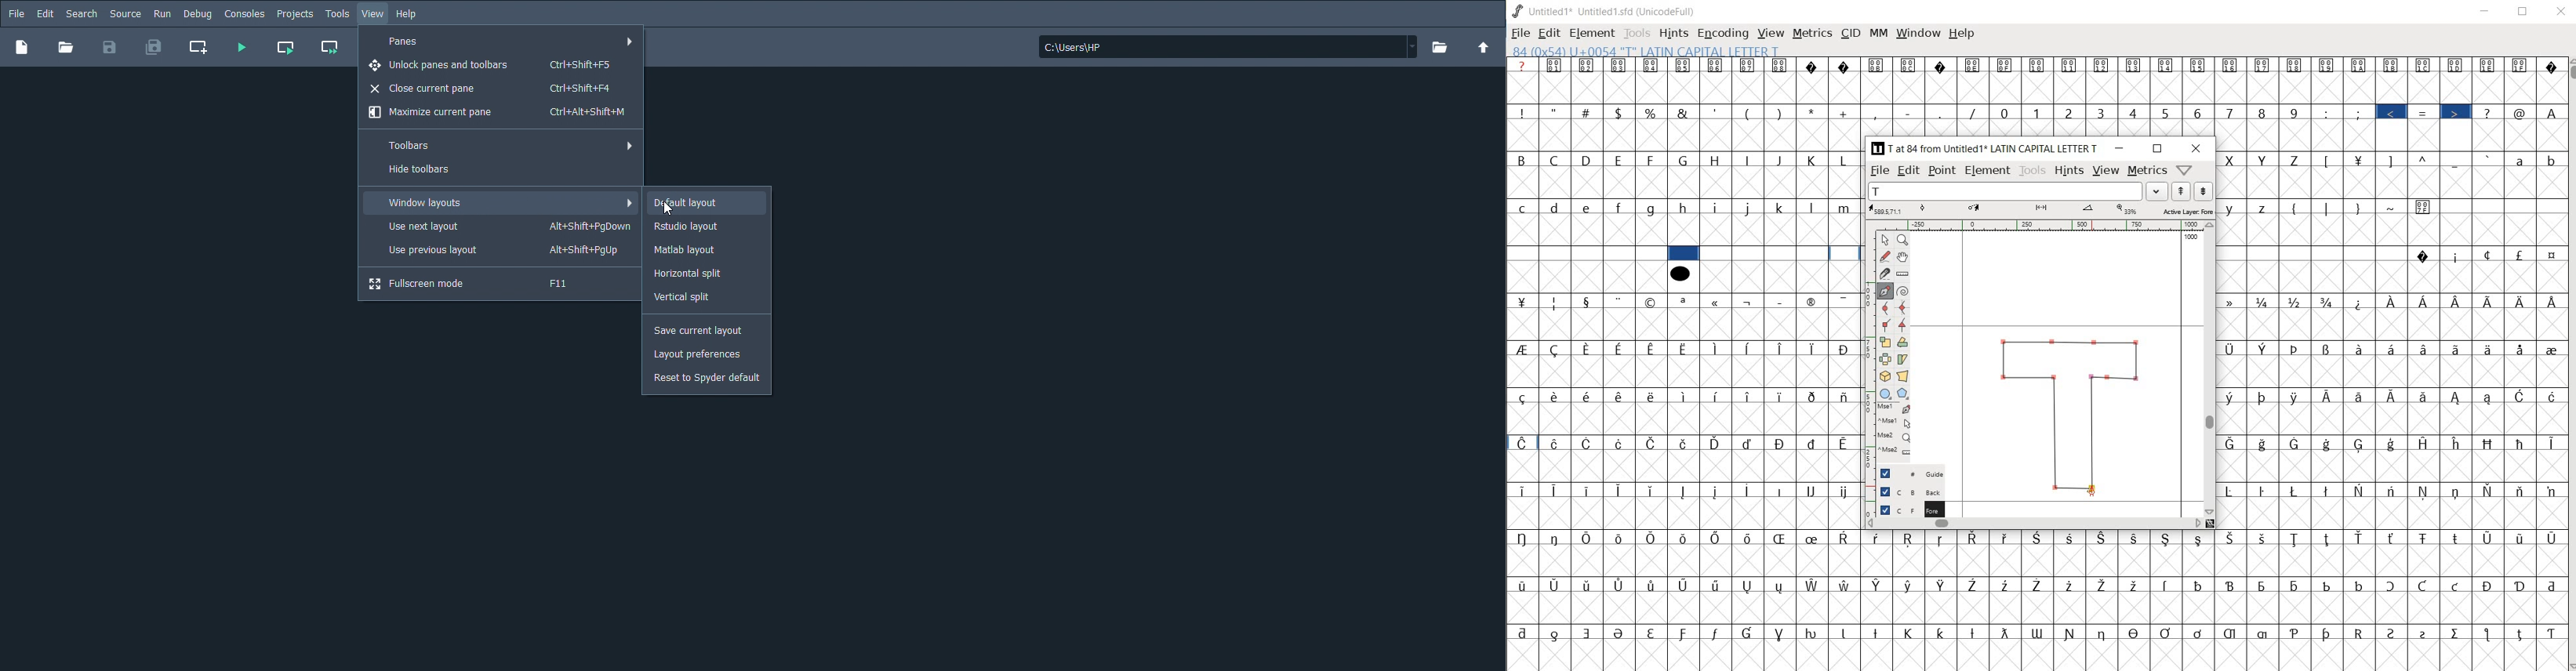  What do you see at coordinates (2297, 302) in the screenshot?
I see `Symbol` at bounding box center [2297, 302].